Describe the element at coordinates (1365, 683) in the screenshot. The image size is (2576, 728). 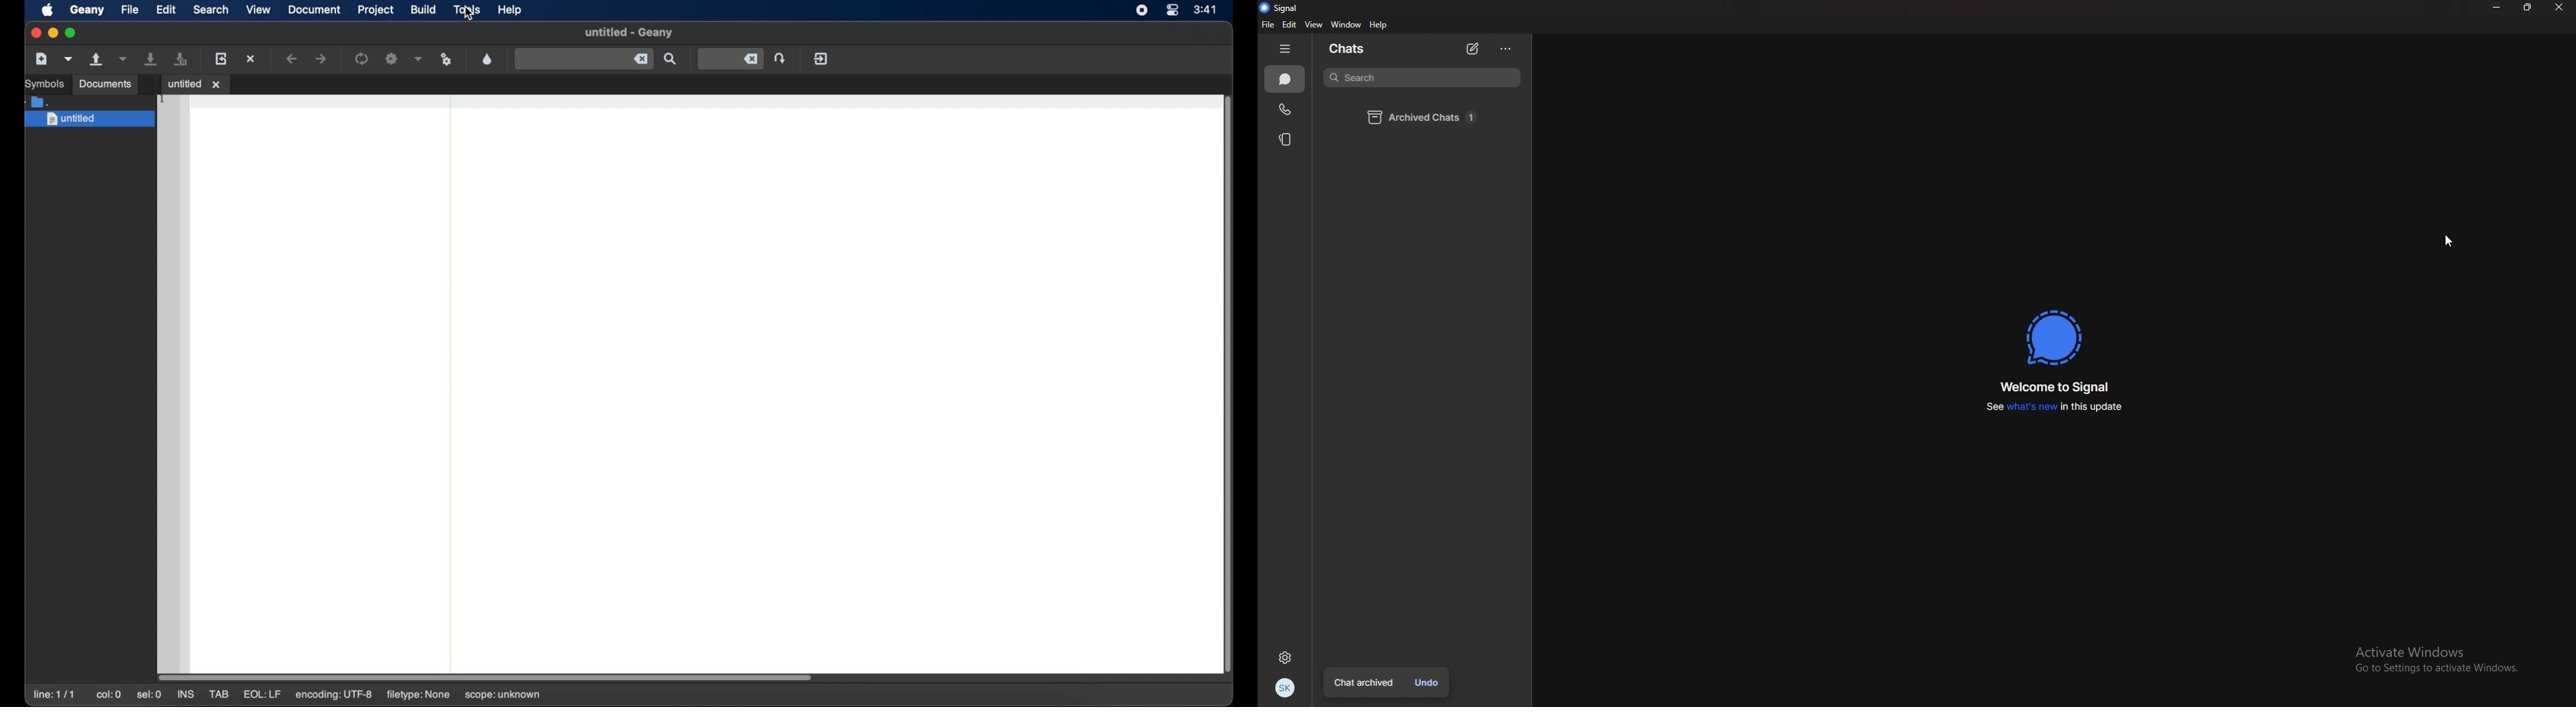
I see `chat archived` at that location.